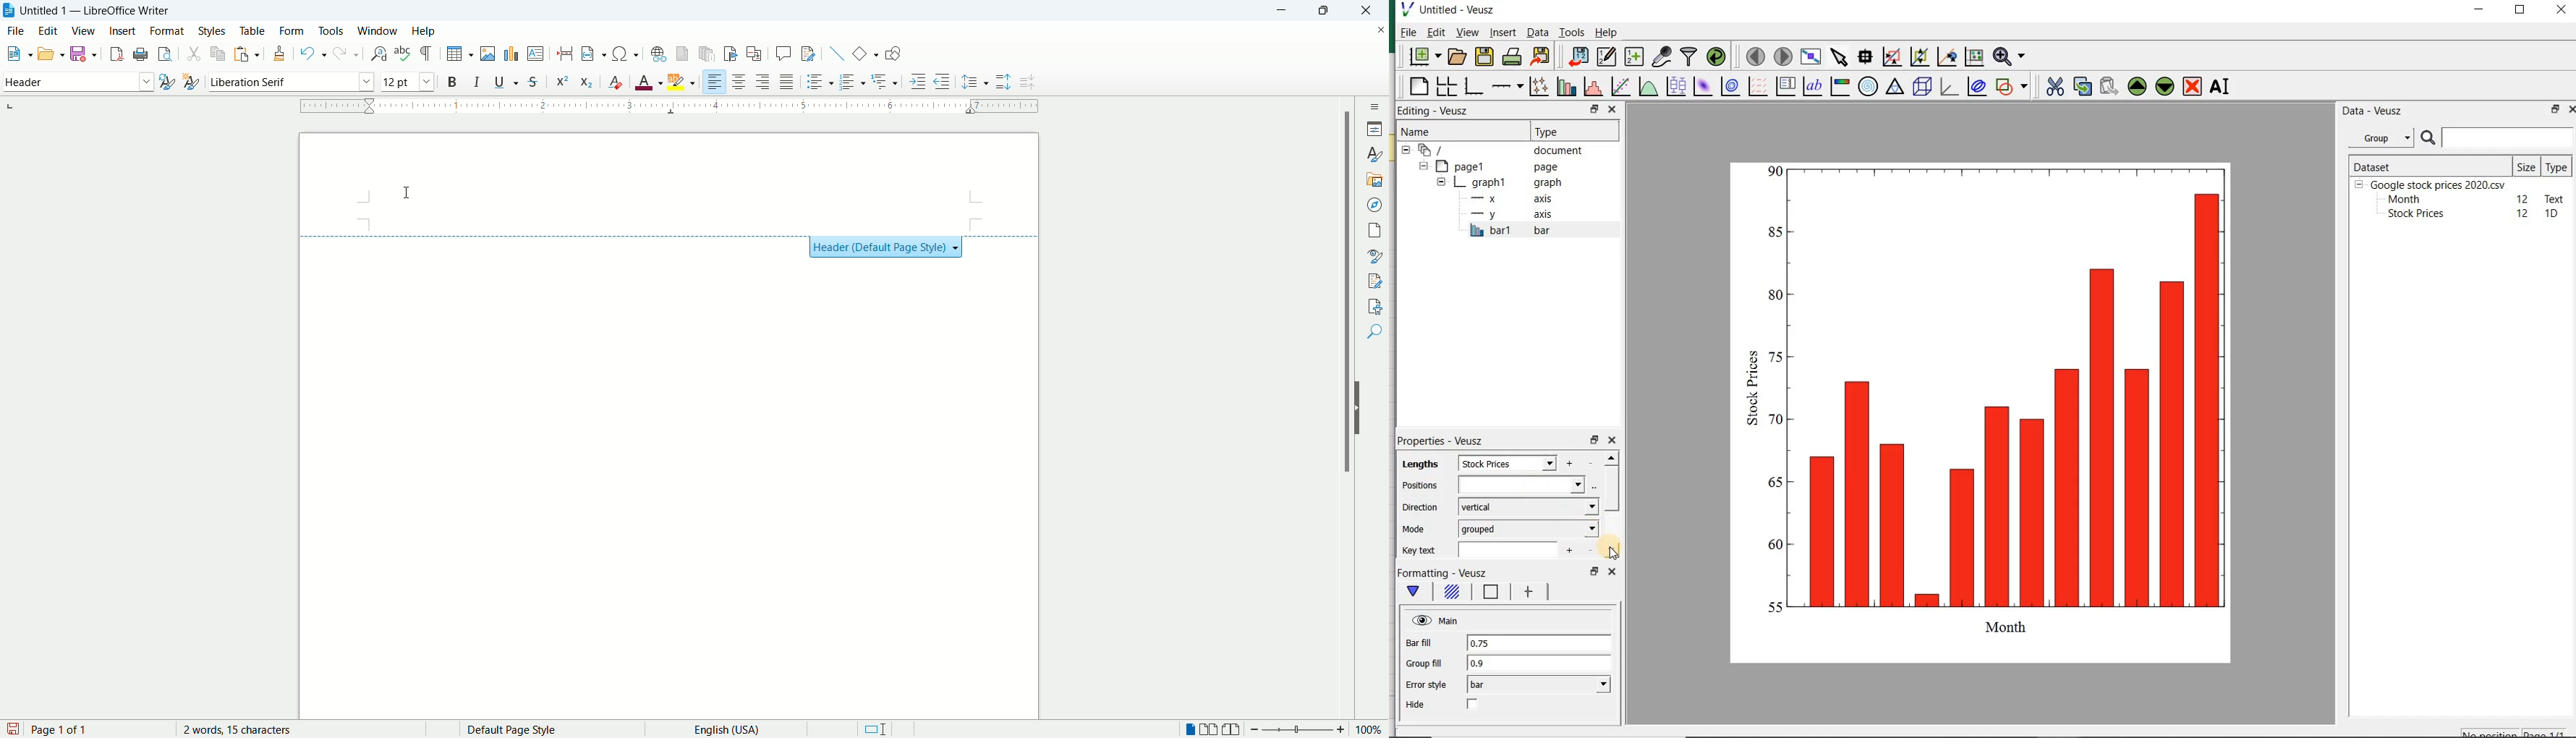  What do you see at coordinates (1376, 255) in the screenshot?
I see `style inspector` at bounding box center [1376, 255].